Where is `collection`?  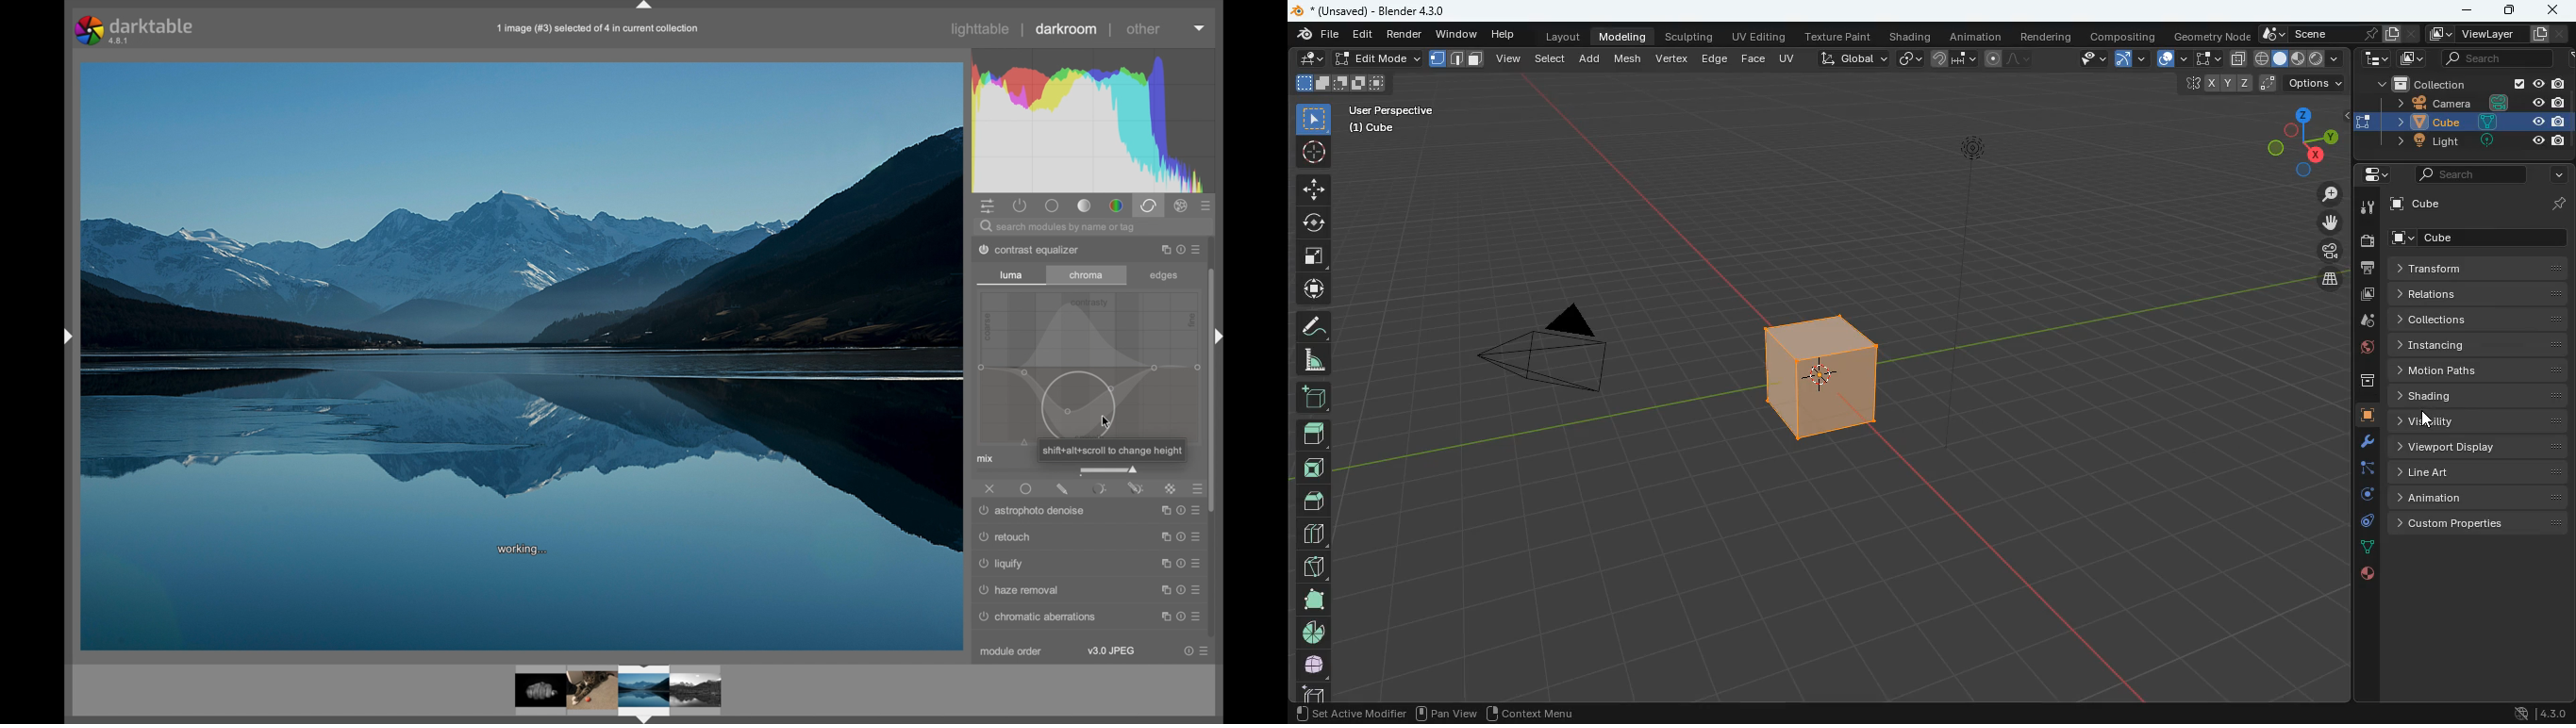
collection is located at coordinates (2472, 83).